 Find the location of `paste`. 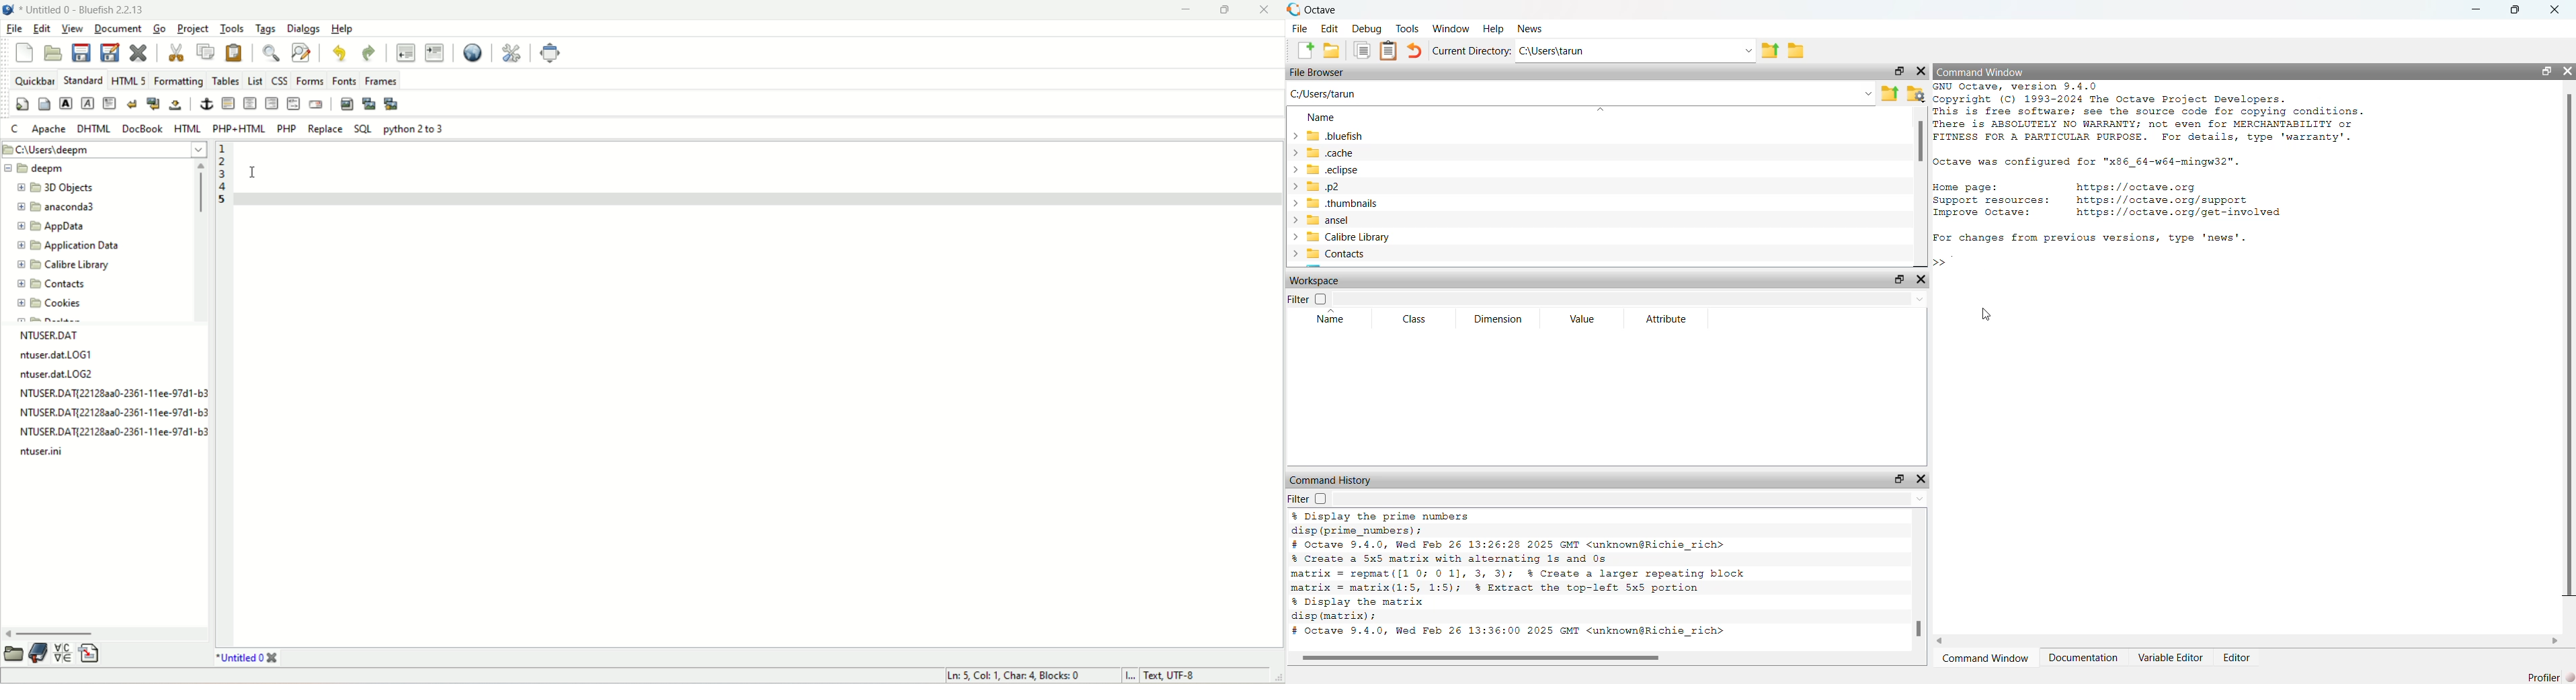

paste is located at coordinates (234, 51).